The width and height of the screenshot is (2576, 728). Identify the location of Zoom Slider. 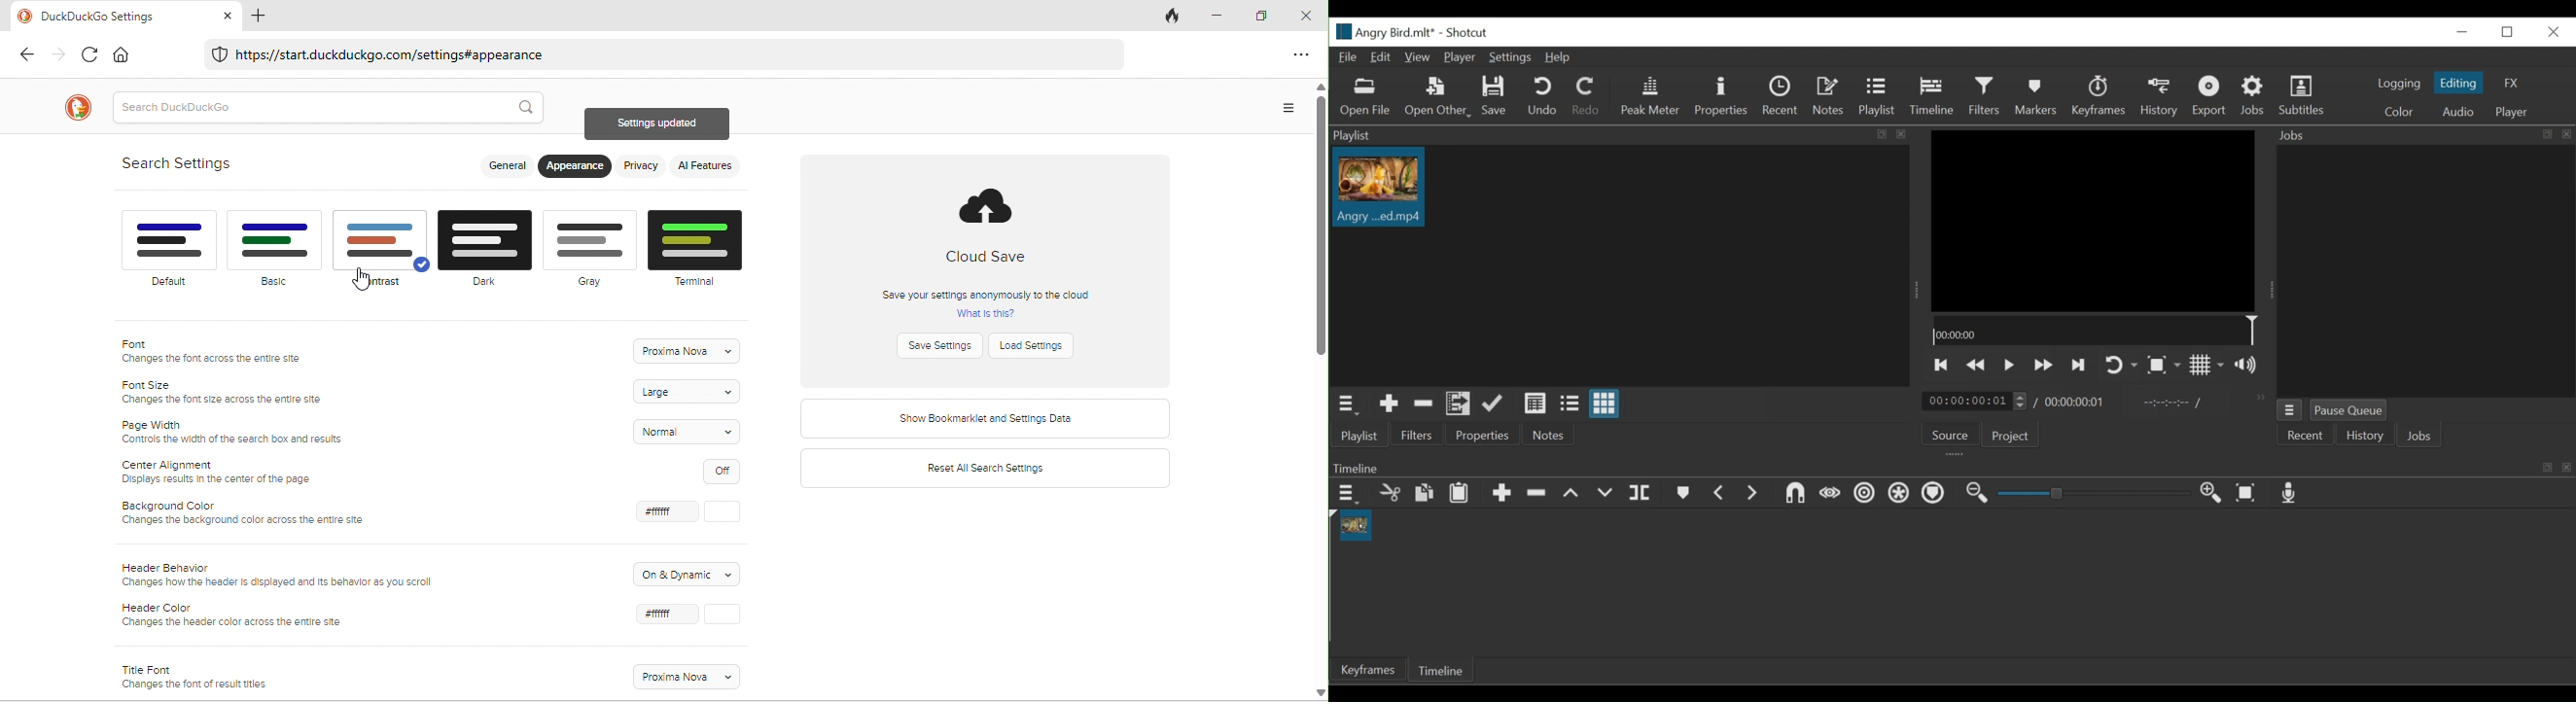
(2096, 493).